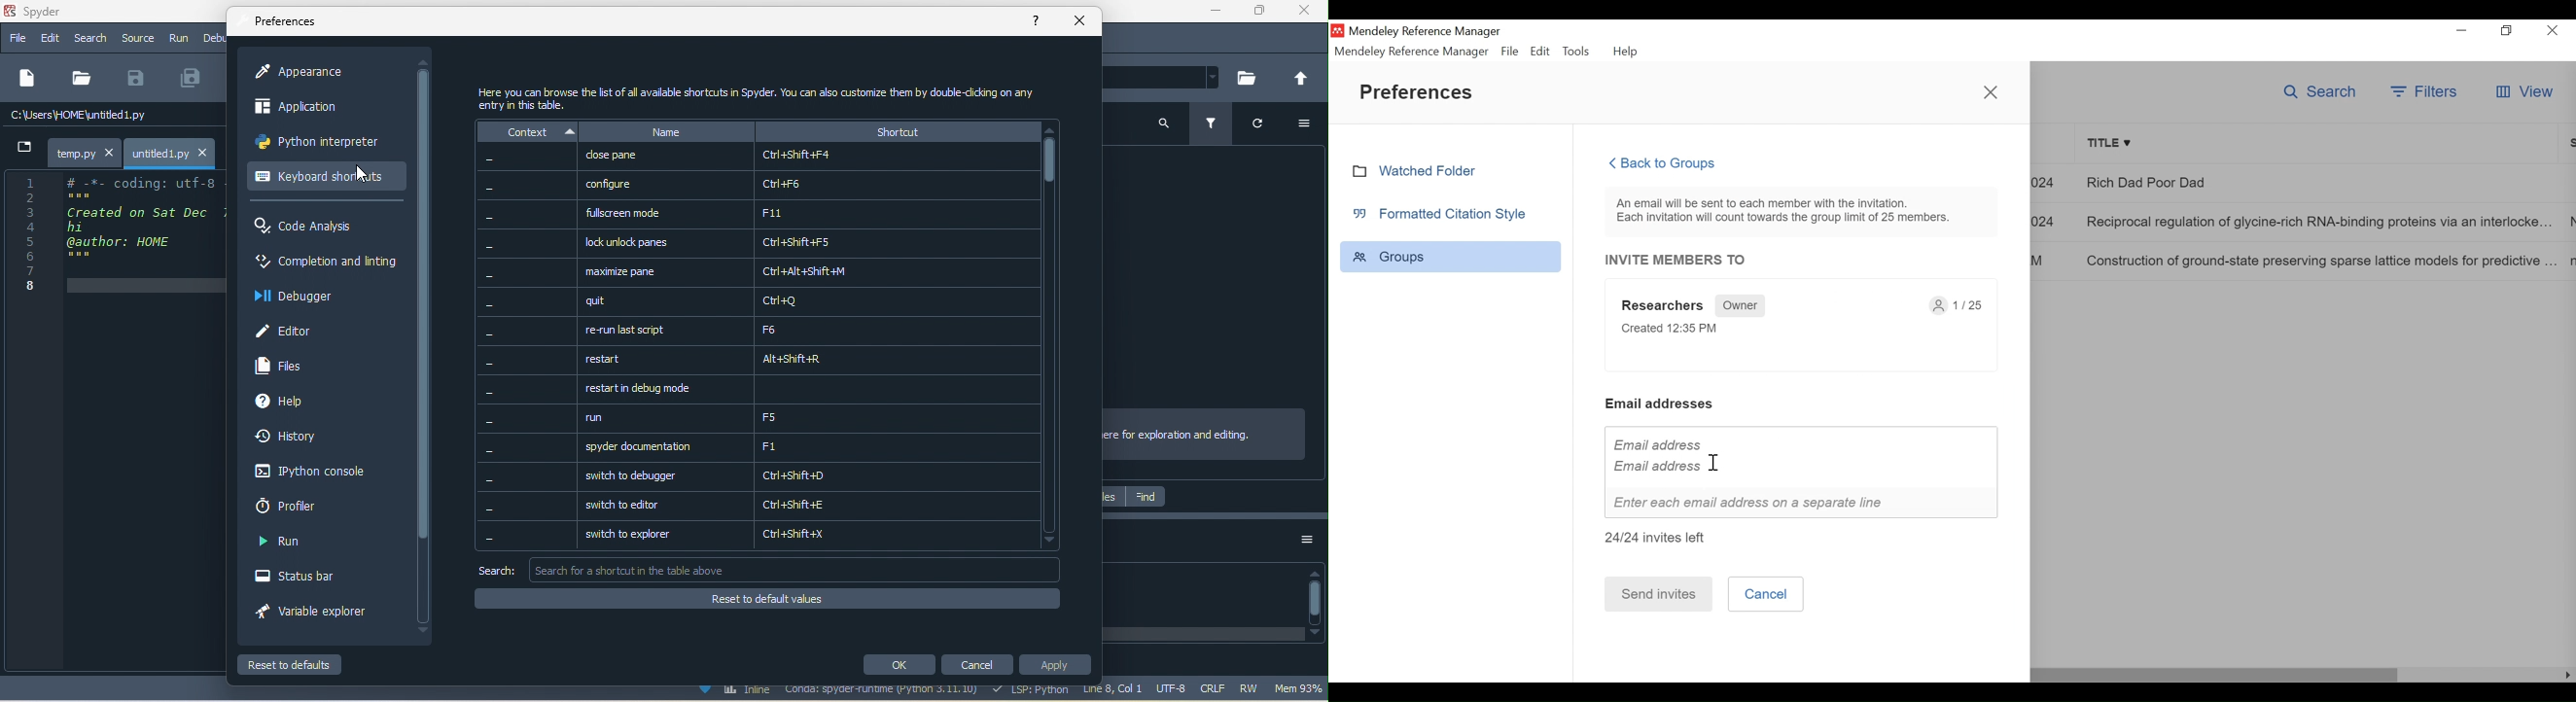 Image resolution: width=2576 pixels, height=728 pixels. I want to click on lock unlock panes, so click(806, 241).